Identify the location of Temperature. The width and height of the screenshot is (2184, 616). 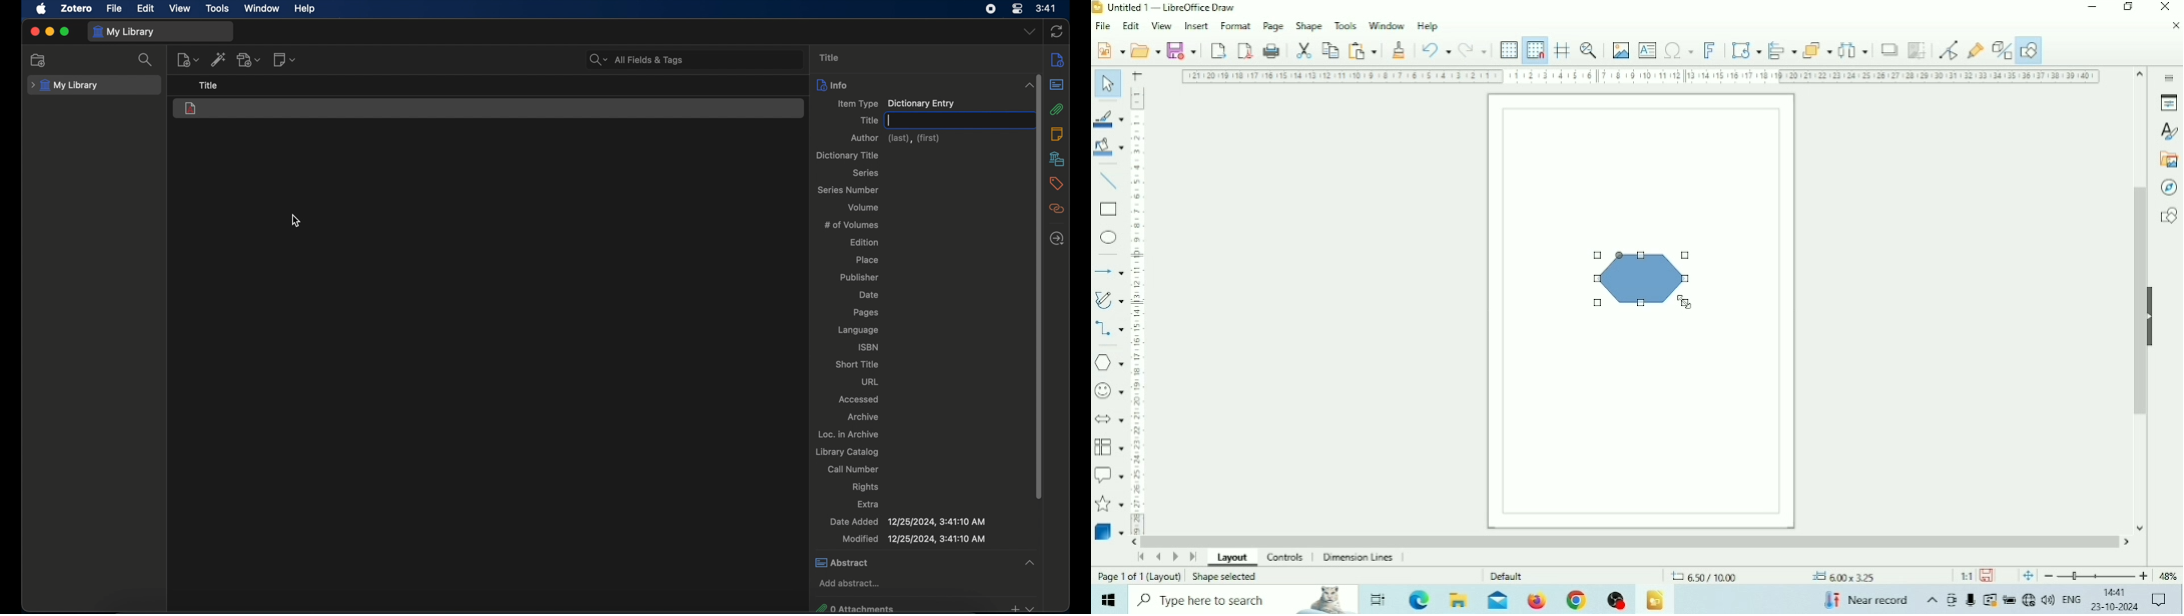
(1865, 599).